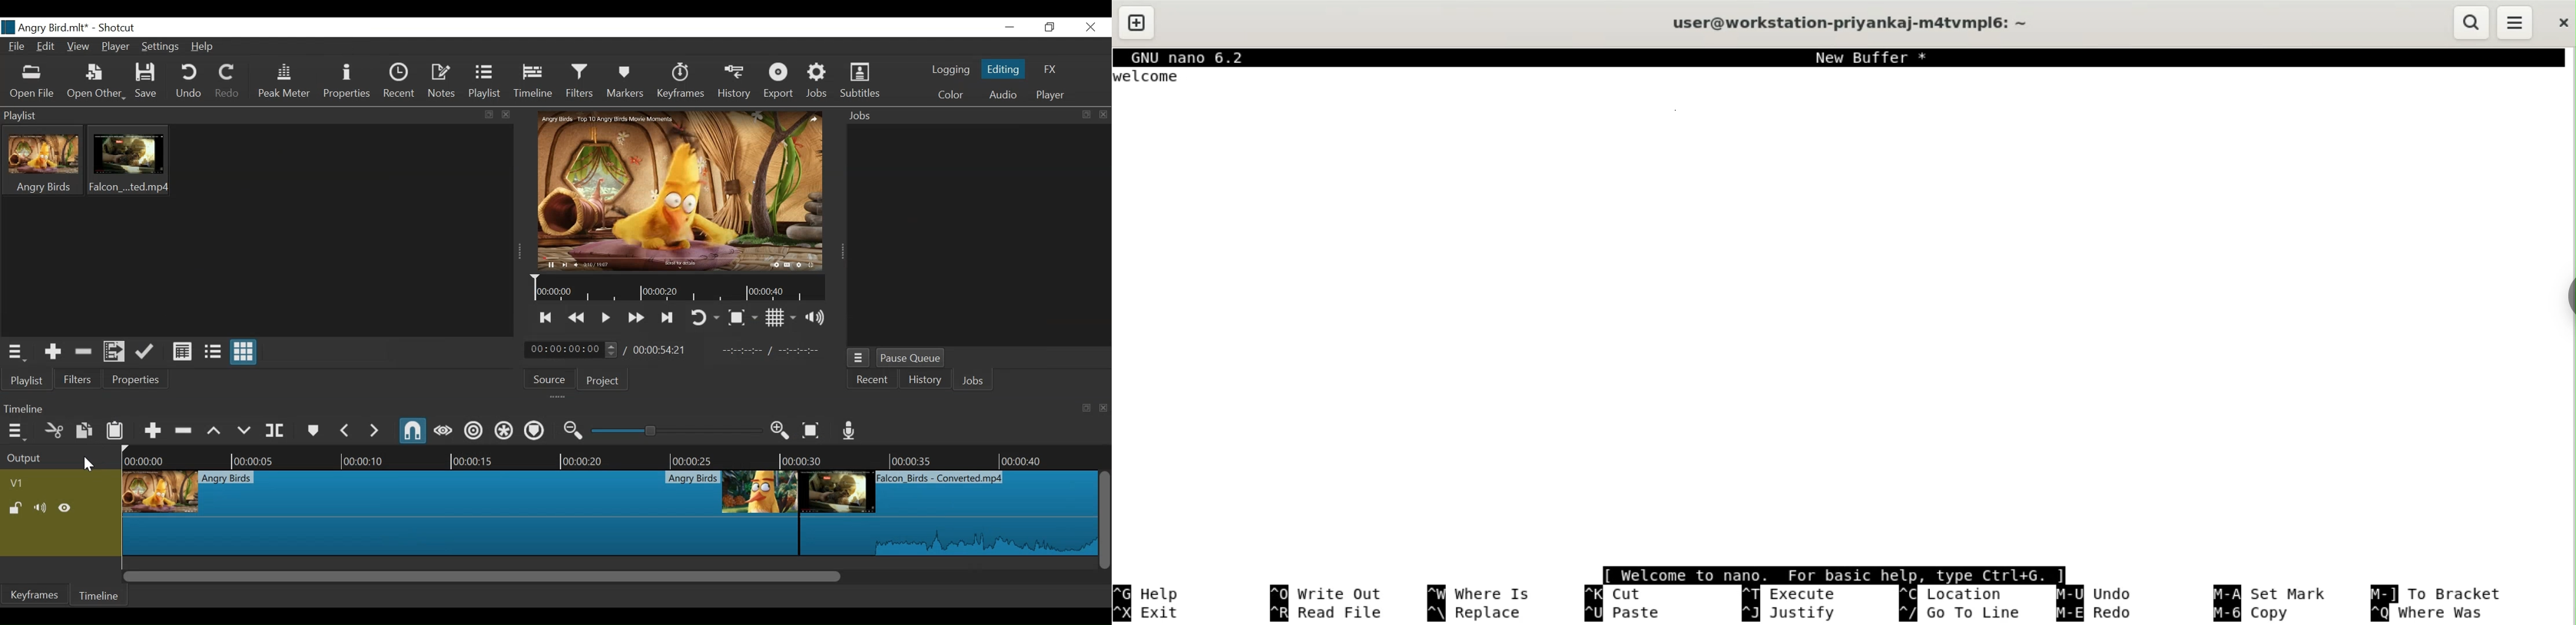  Describe the element at coordinates (43, 159) in the screenshot. I see `Clip` at that location.